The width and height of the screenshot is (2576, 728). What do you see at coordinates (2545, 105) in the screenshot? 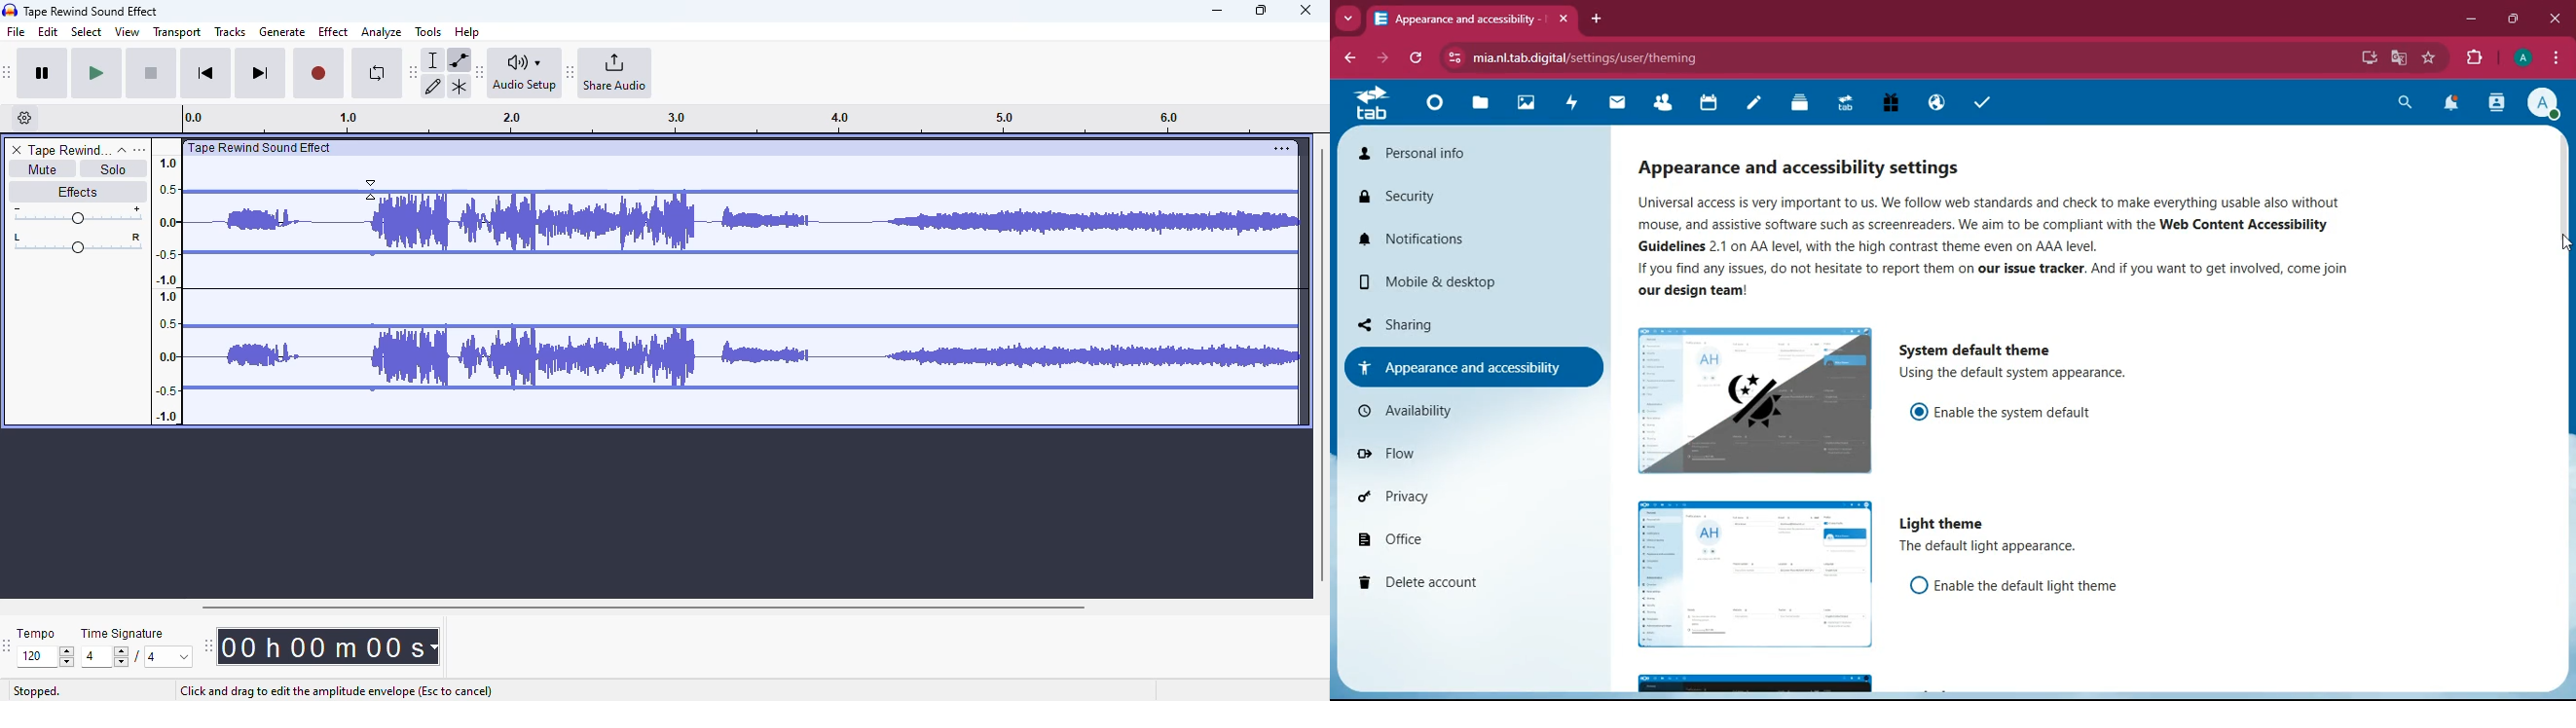
I see `profile` at bounding box center [2545, 105].